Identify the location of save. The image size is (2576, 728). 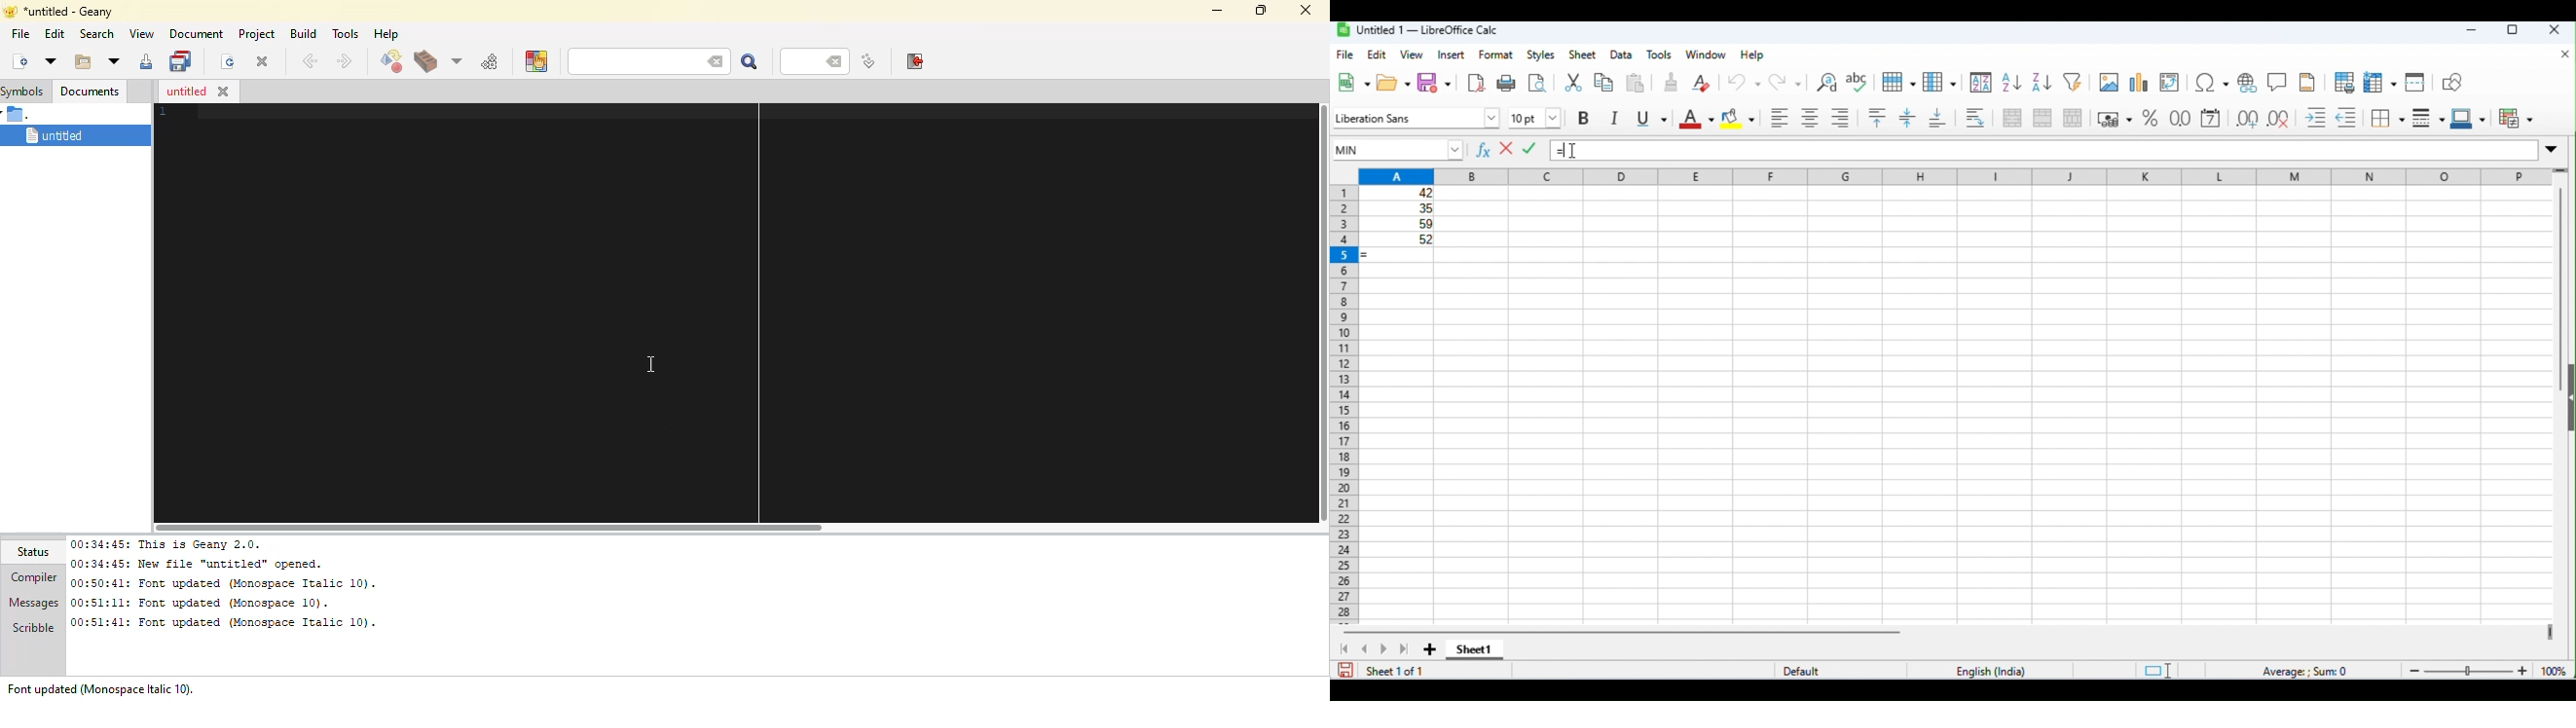
(1344, 670).